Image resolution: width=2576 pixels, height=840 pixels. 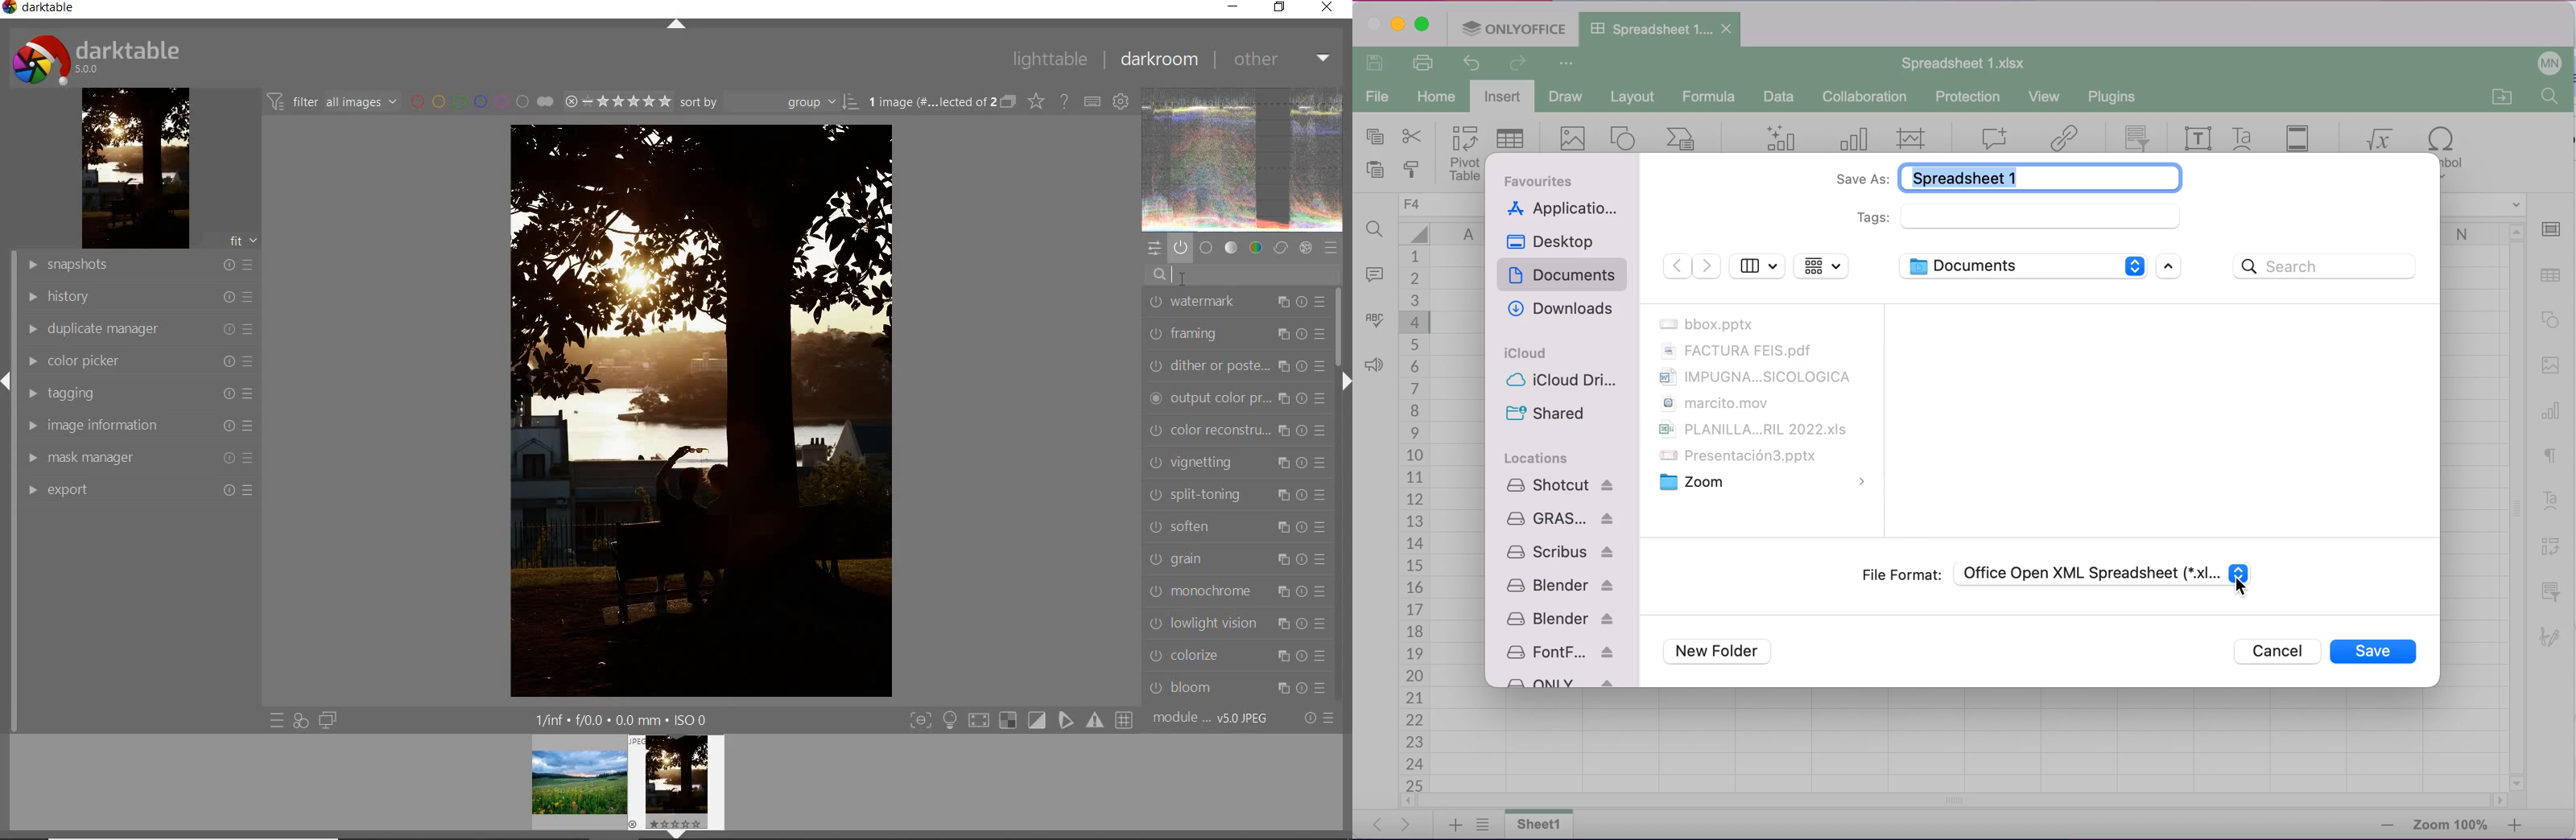 I want to click on watermark, so click(x=1235, y=302).